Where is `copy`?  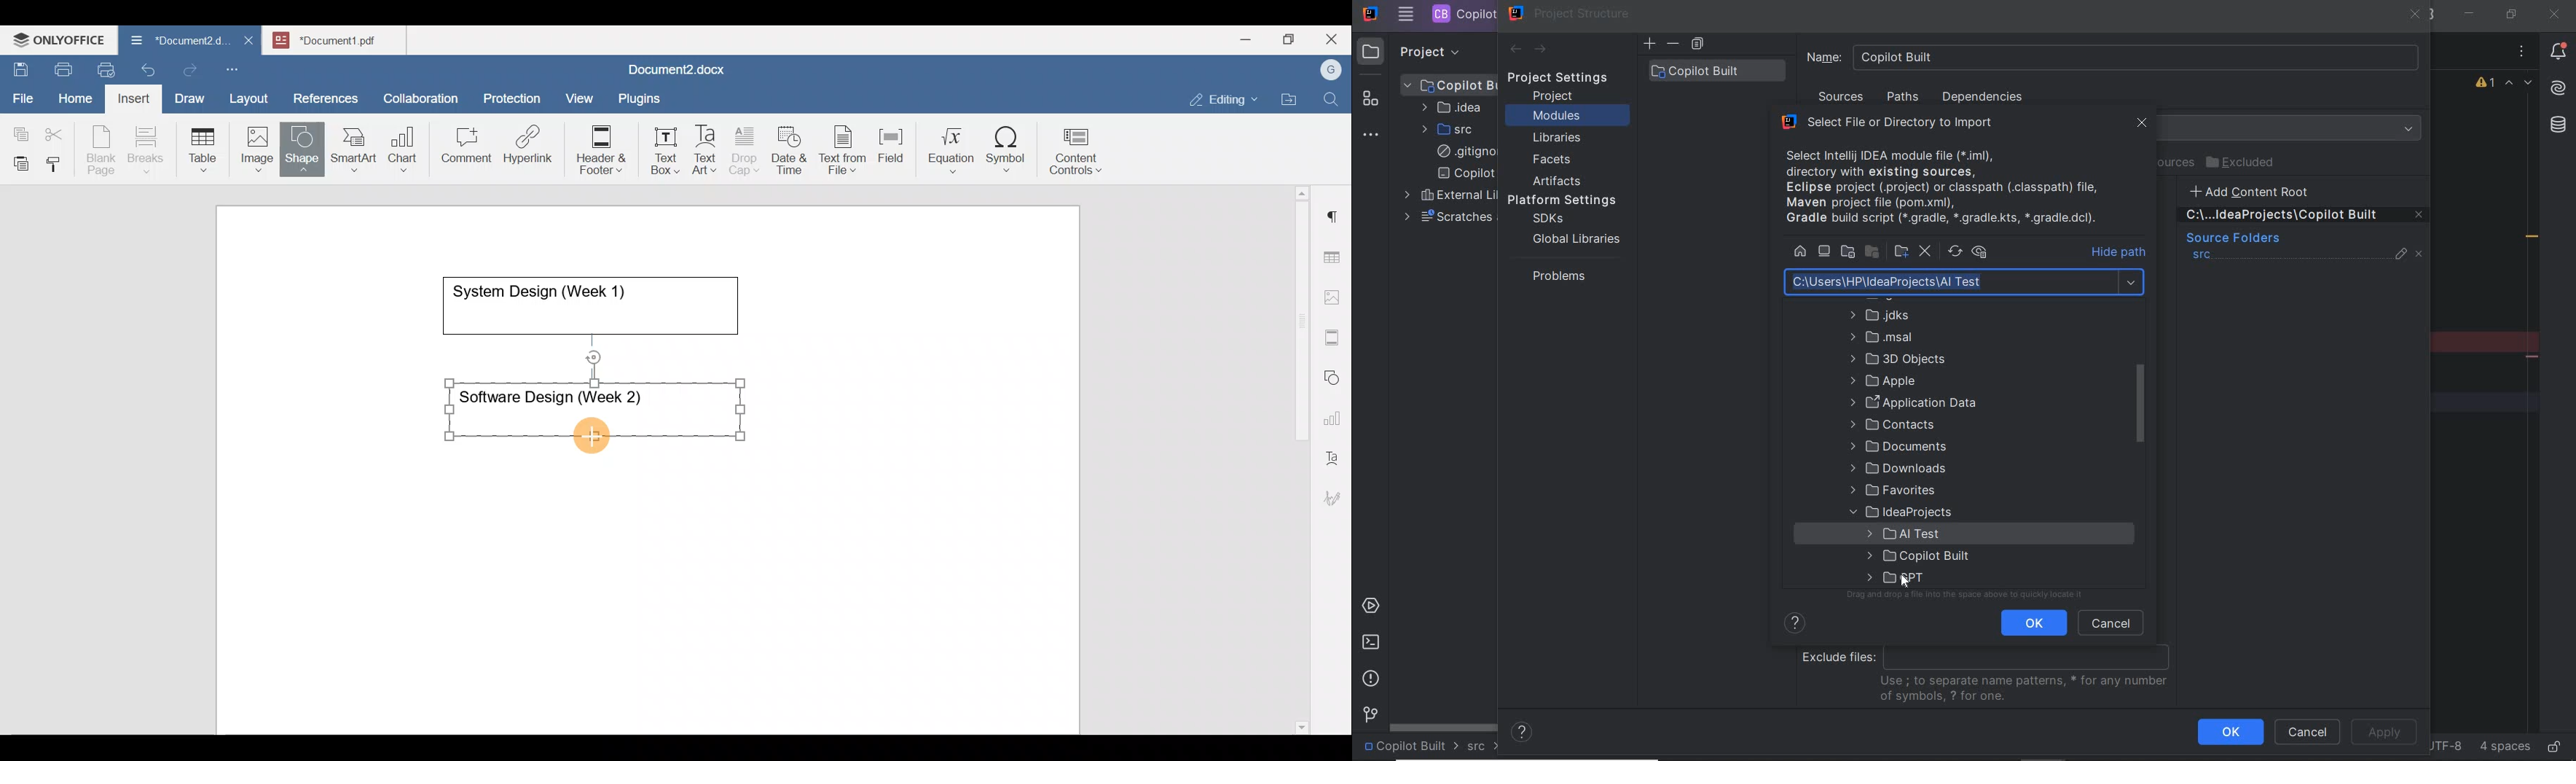 copy is located at coordinates (1697, 44).